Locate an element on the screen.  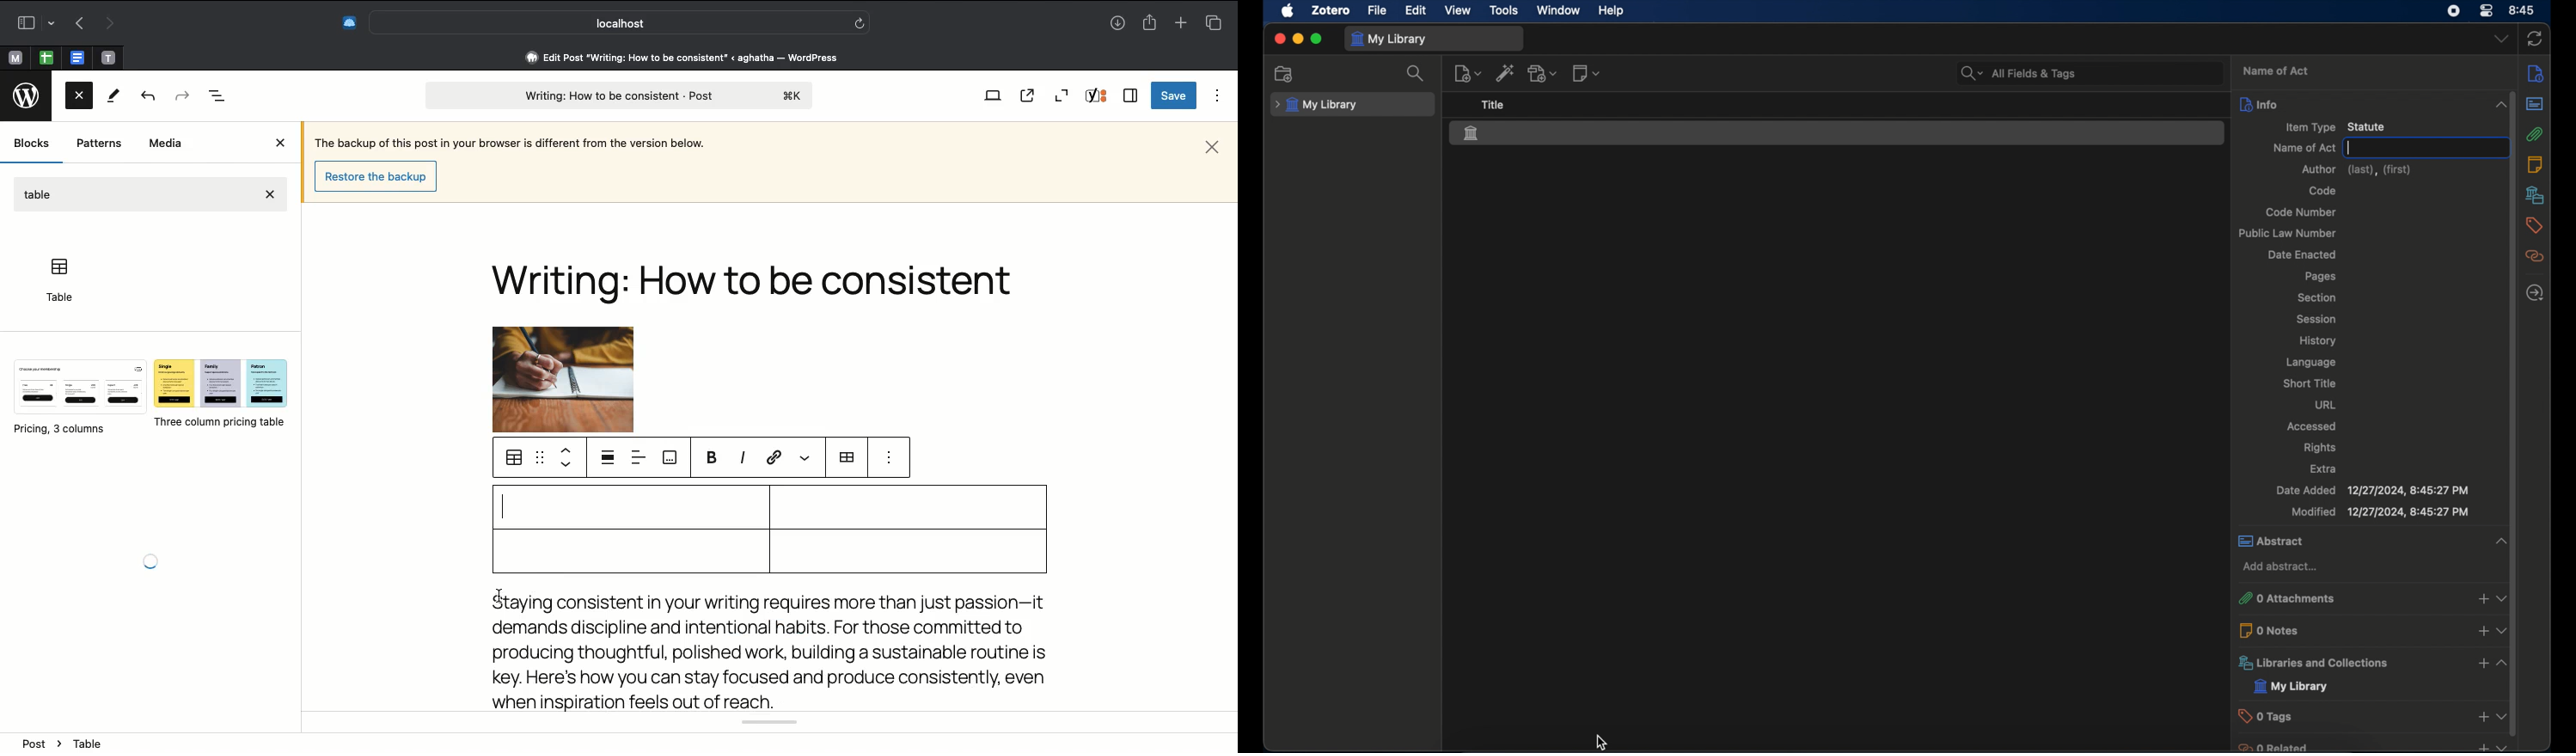
libraries is located at coordinates (2350, 663).